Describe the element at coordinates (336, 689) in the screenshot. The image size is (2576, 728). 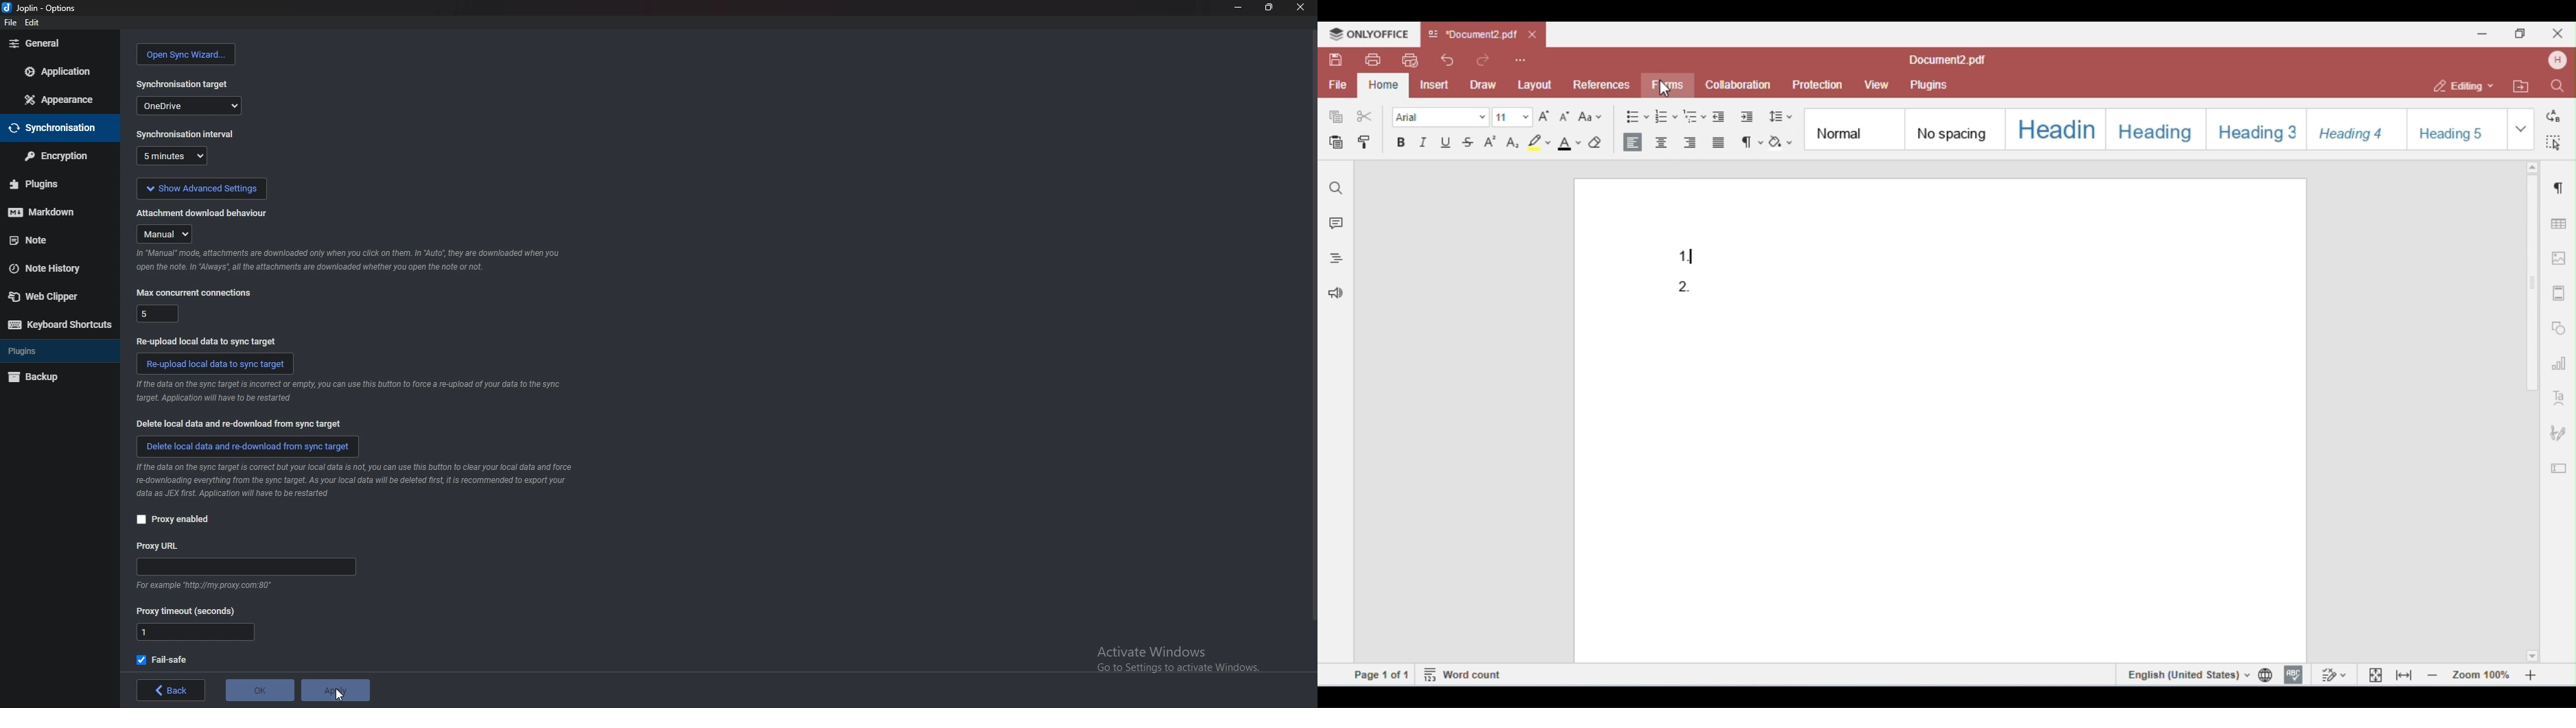
I see `apply` at that location.